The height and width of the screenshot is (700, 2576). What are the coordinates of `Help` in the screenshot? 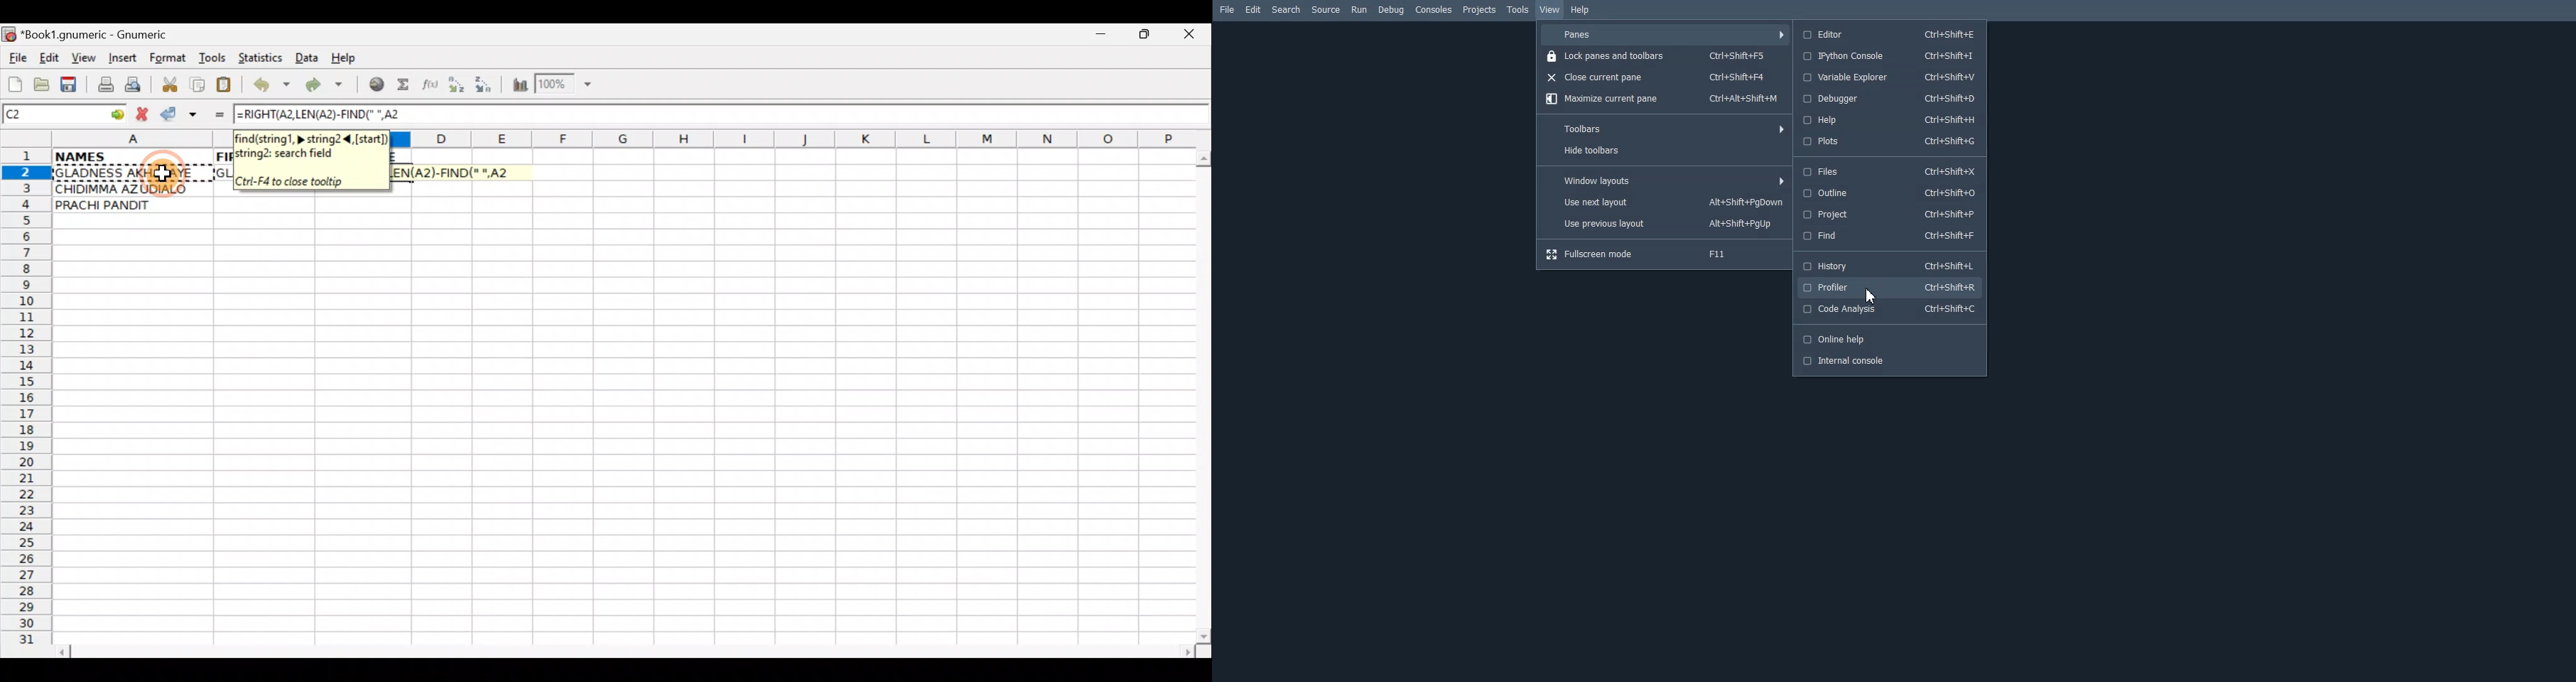 It's located at (344, 58).